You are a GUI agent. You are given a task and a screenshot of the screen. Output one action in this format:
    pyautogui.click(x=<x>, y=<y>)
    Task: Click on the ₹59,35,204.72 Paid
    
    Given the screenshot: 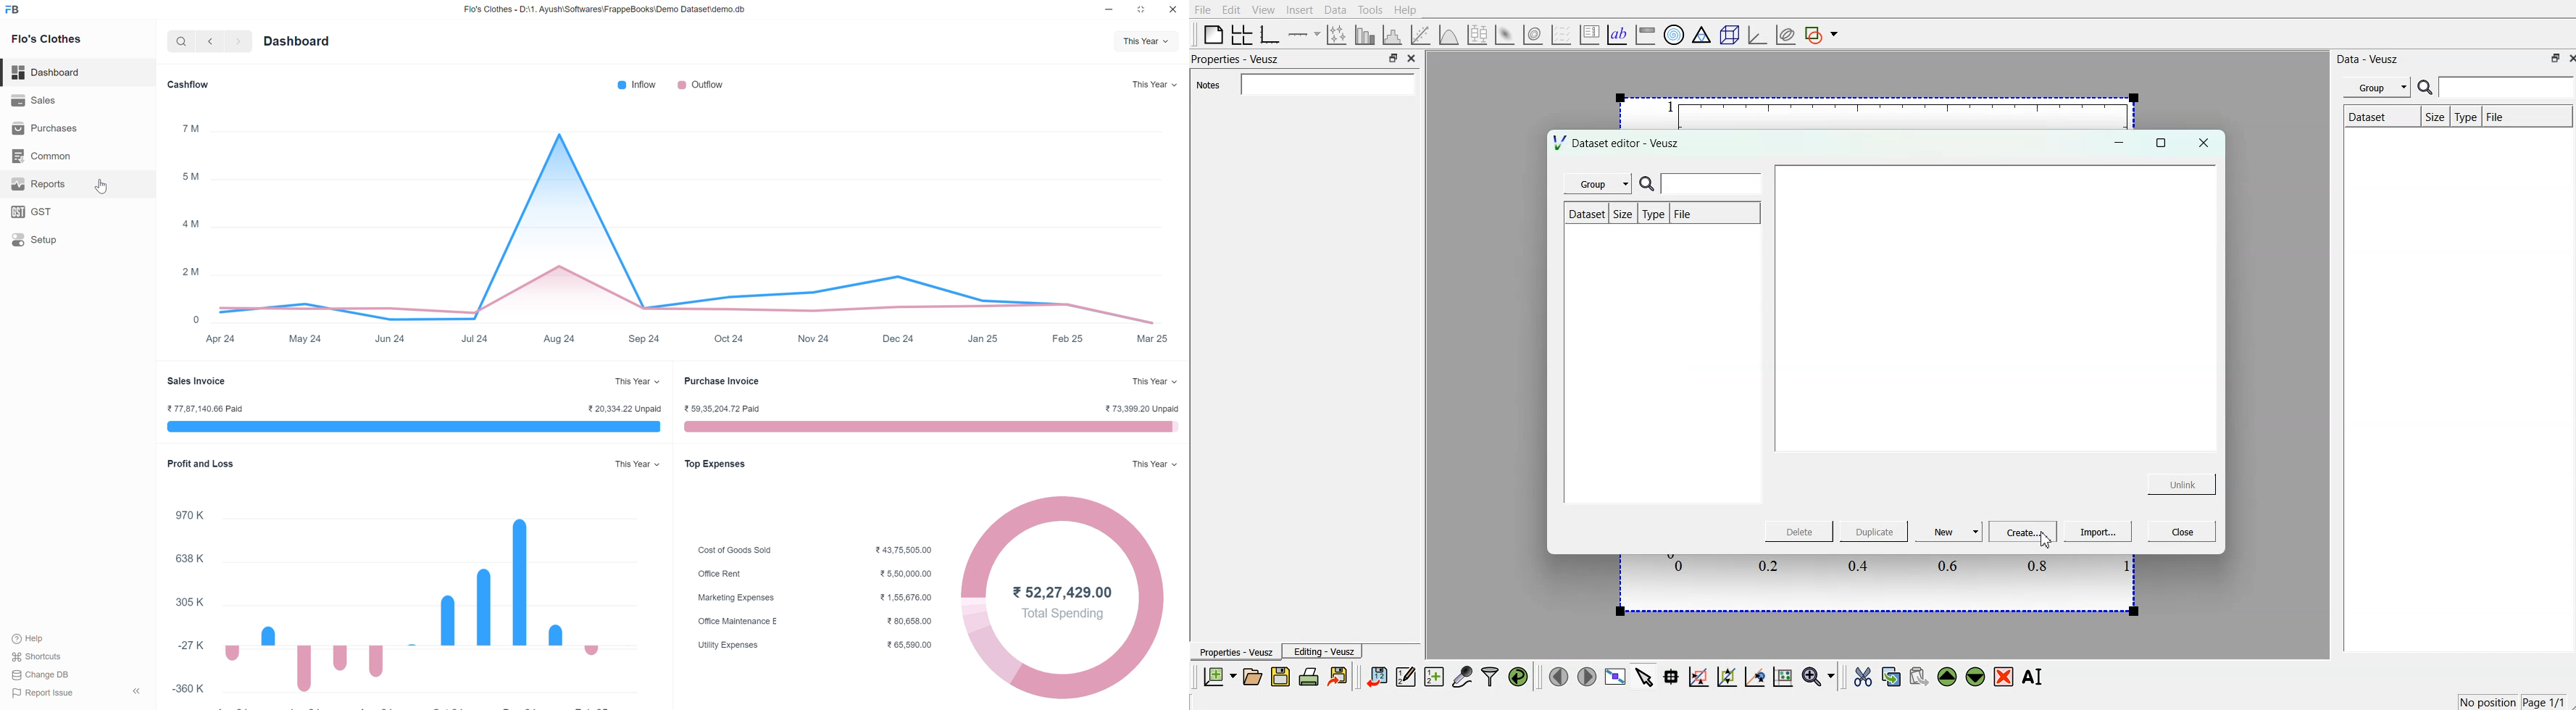 What is the action you would take?
    pyautogui.click(x=724, y=409)
    